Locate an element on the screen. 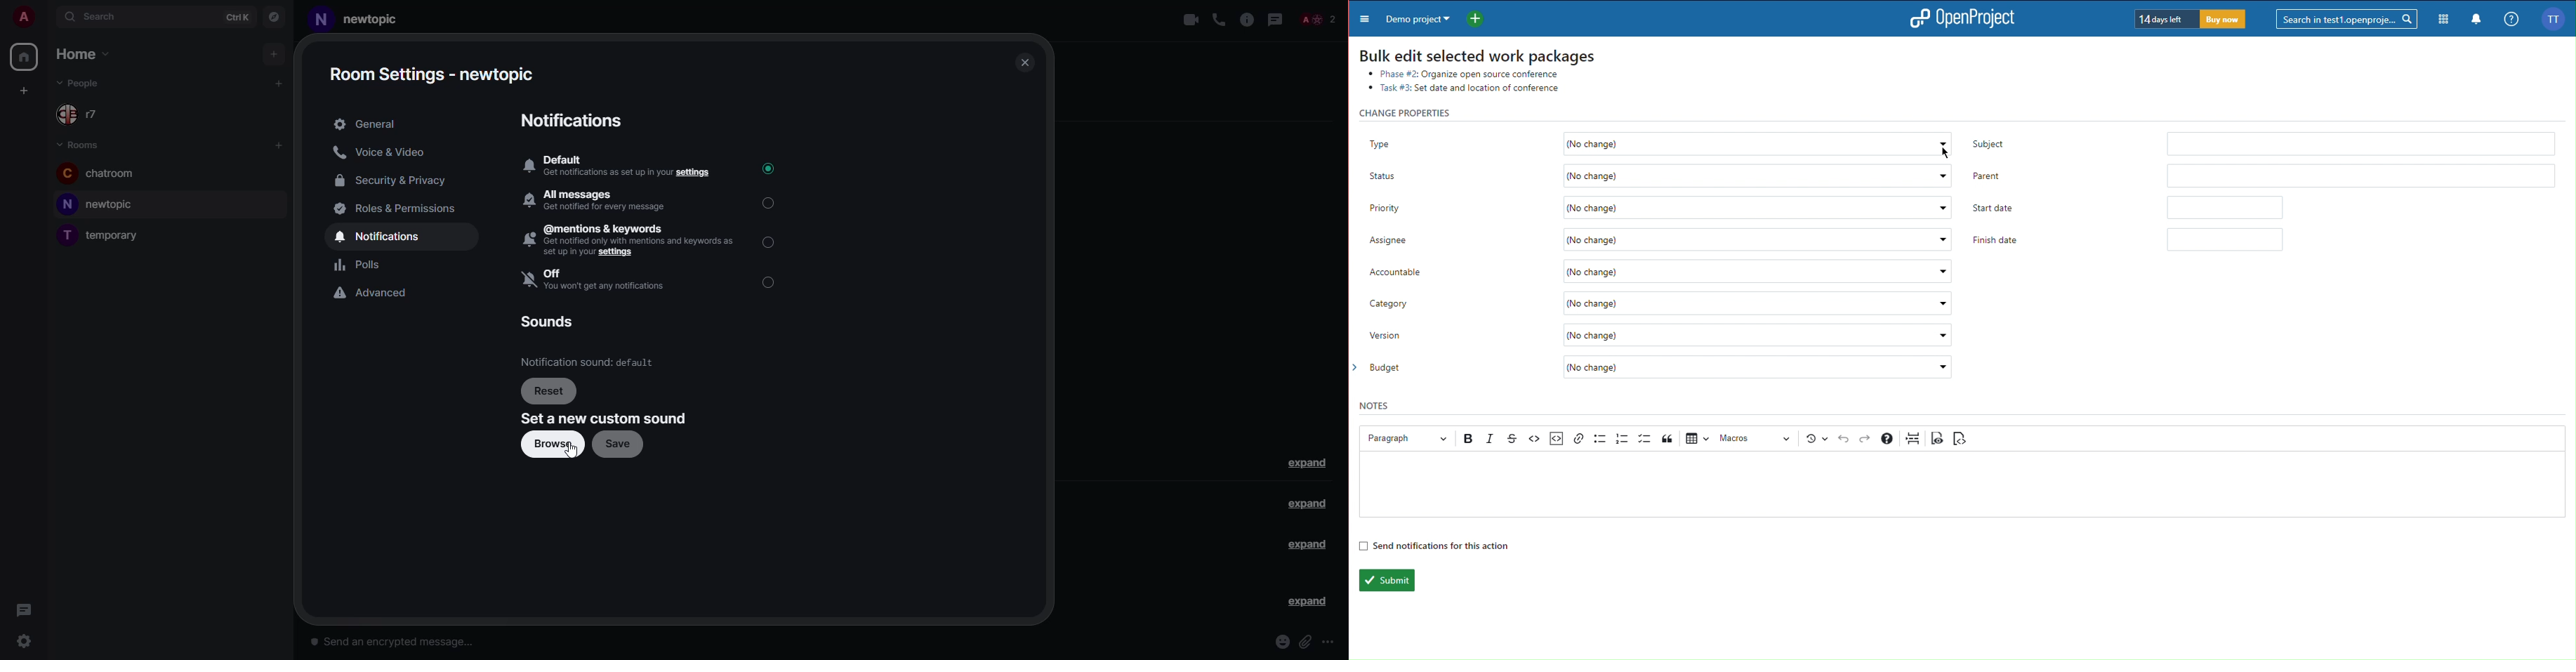 This screenshot has width=2576, height=672. select is located at coordinates (772, 202).